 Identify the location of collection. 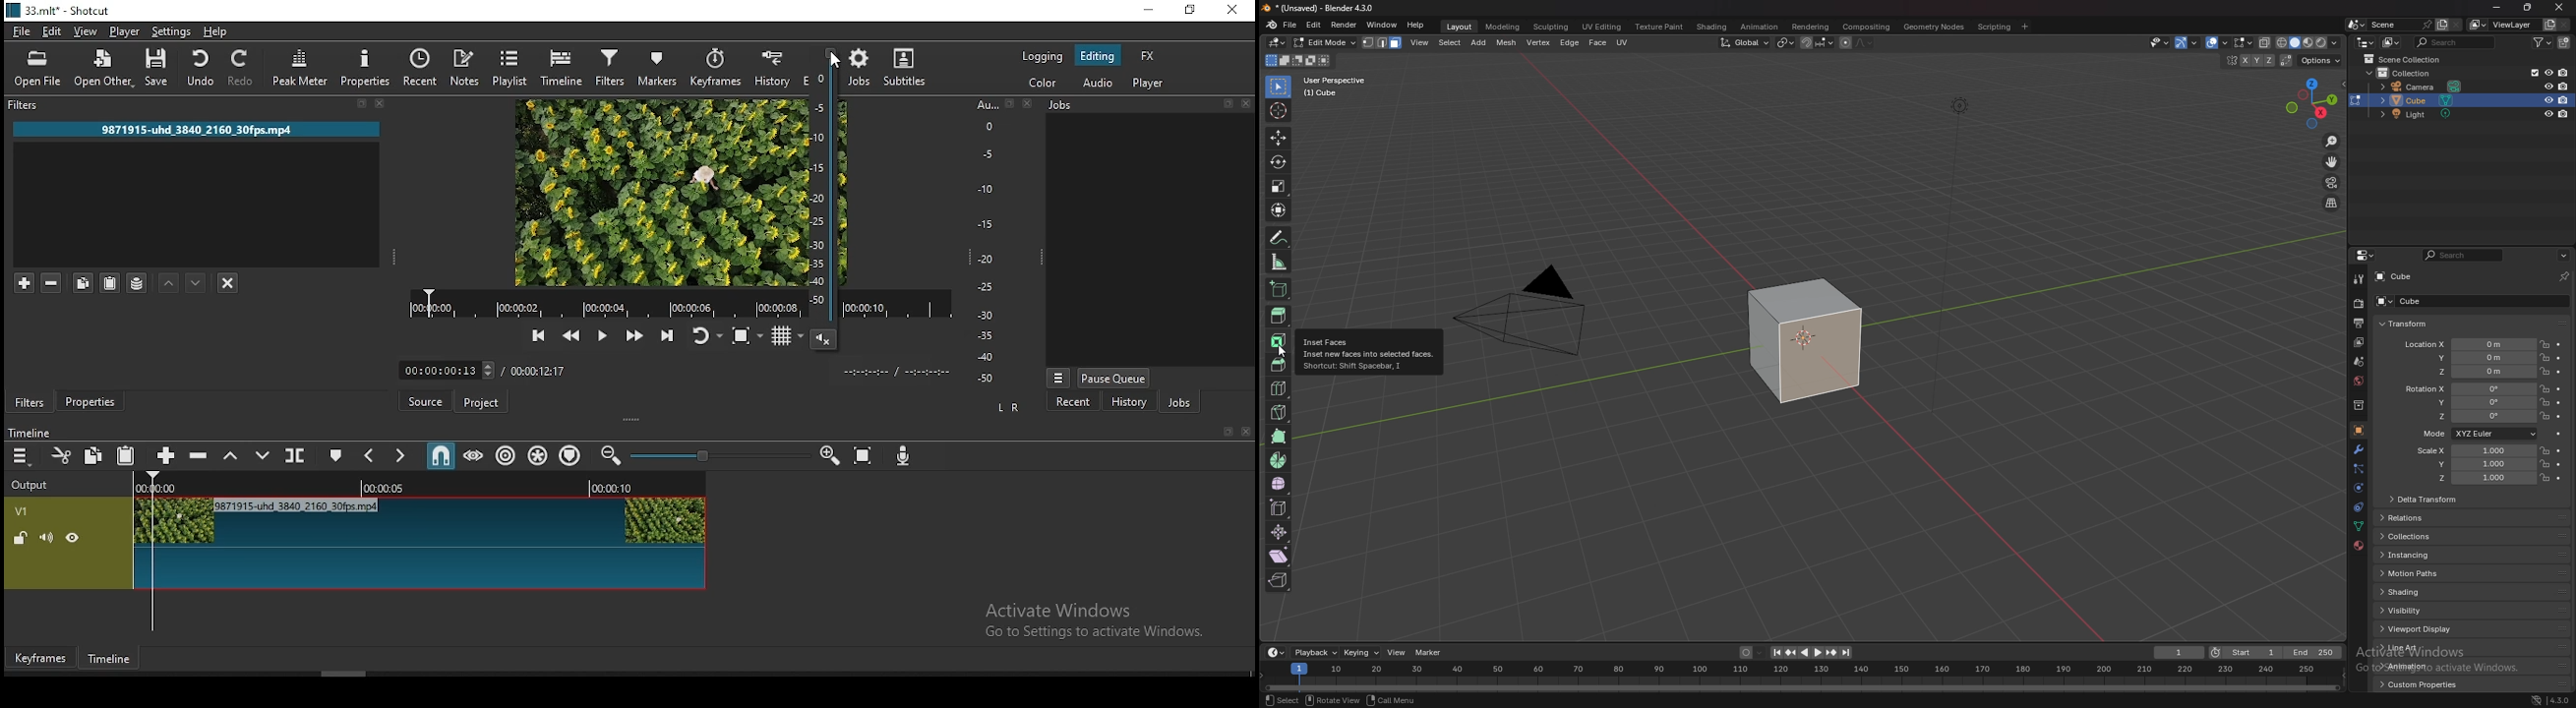
(2358, 405).